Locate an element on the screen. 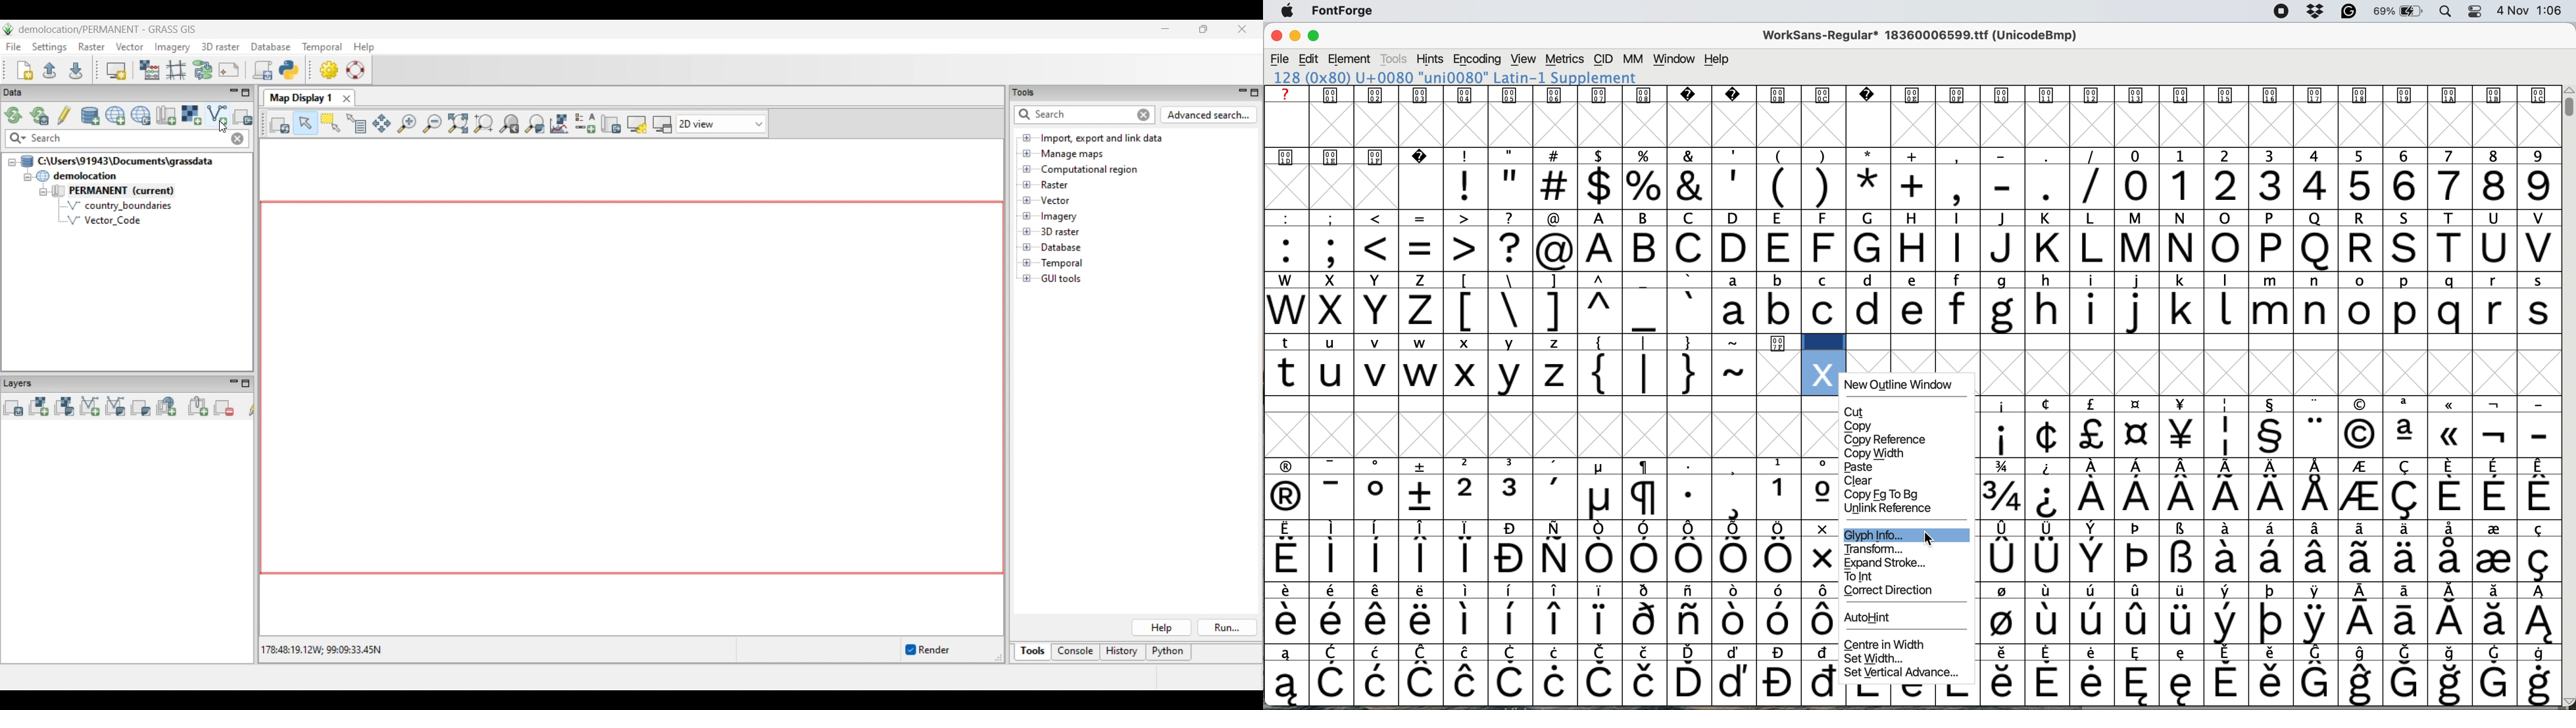 This screenshot has width=2576, height=728. minimise is located at coordinates (1294, 37).